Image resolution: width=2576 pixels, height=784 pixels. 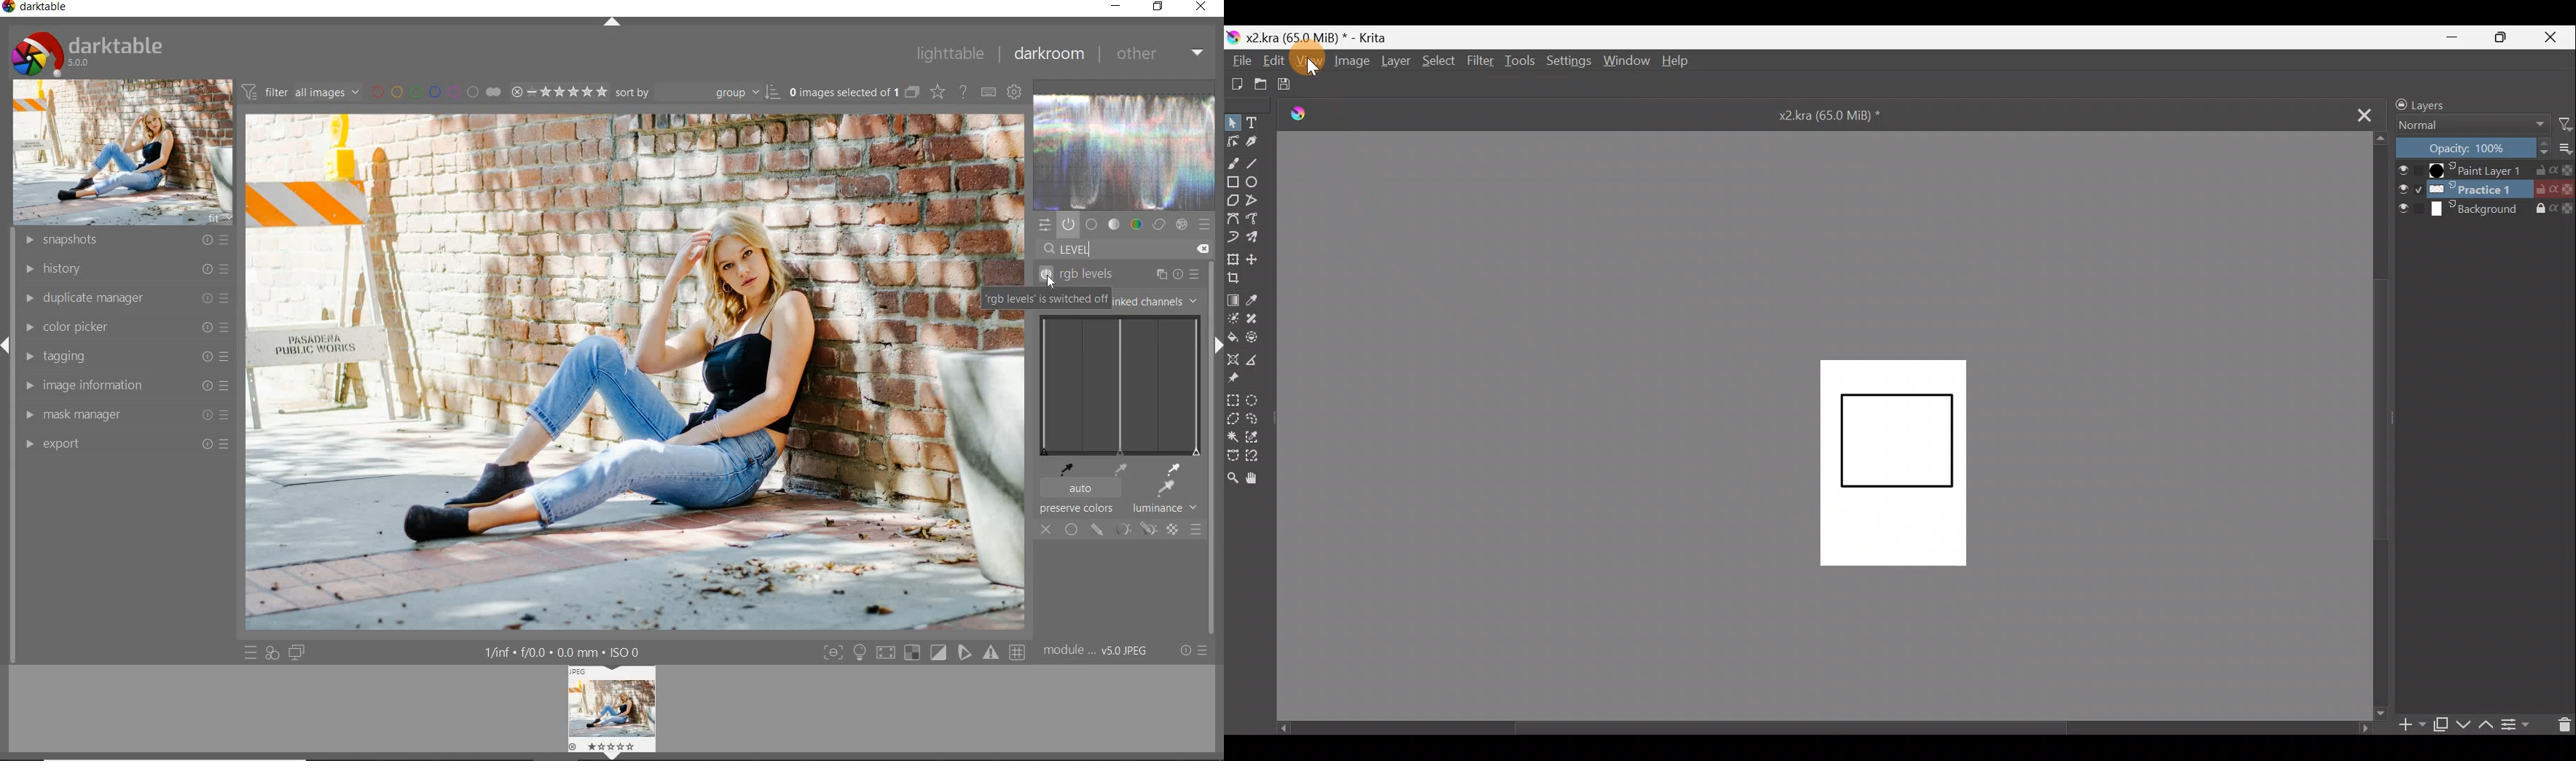 What do you see at coordinates (88, 53) in the screenshot?
I see `system logo & name` at bounding box center [88, 53].